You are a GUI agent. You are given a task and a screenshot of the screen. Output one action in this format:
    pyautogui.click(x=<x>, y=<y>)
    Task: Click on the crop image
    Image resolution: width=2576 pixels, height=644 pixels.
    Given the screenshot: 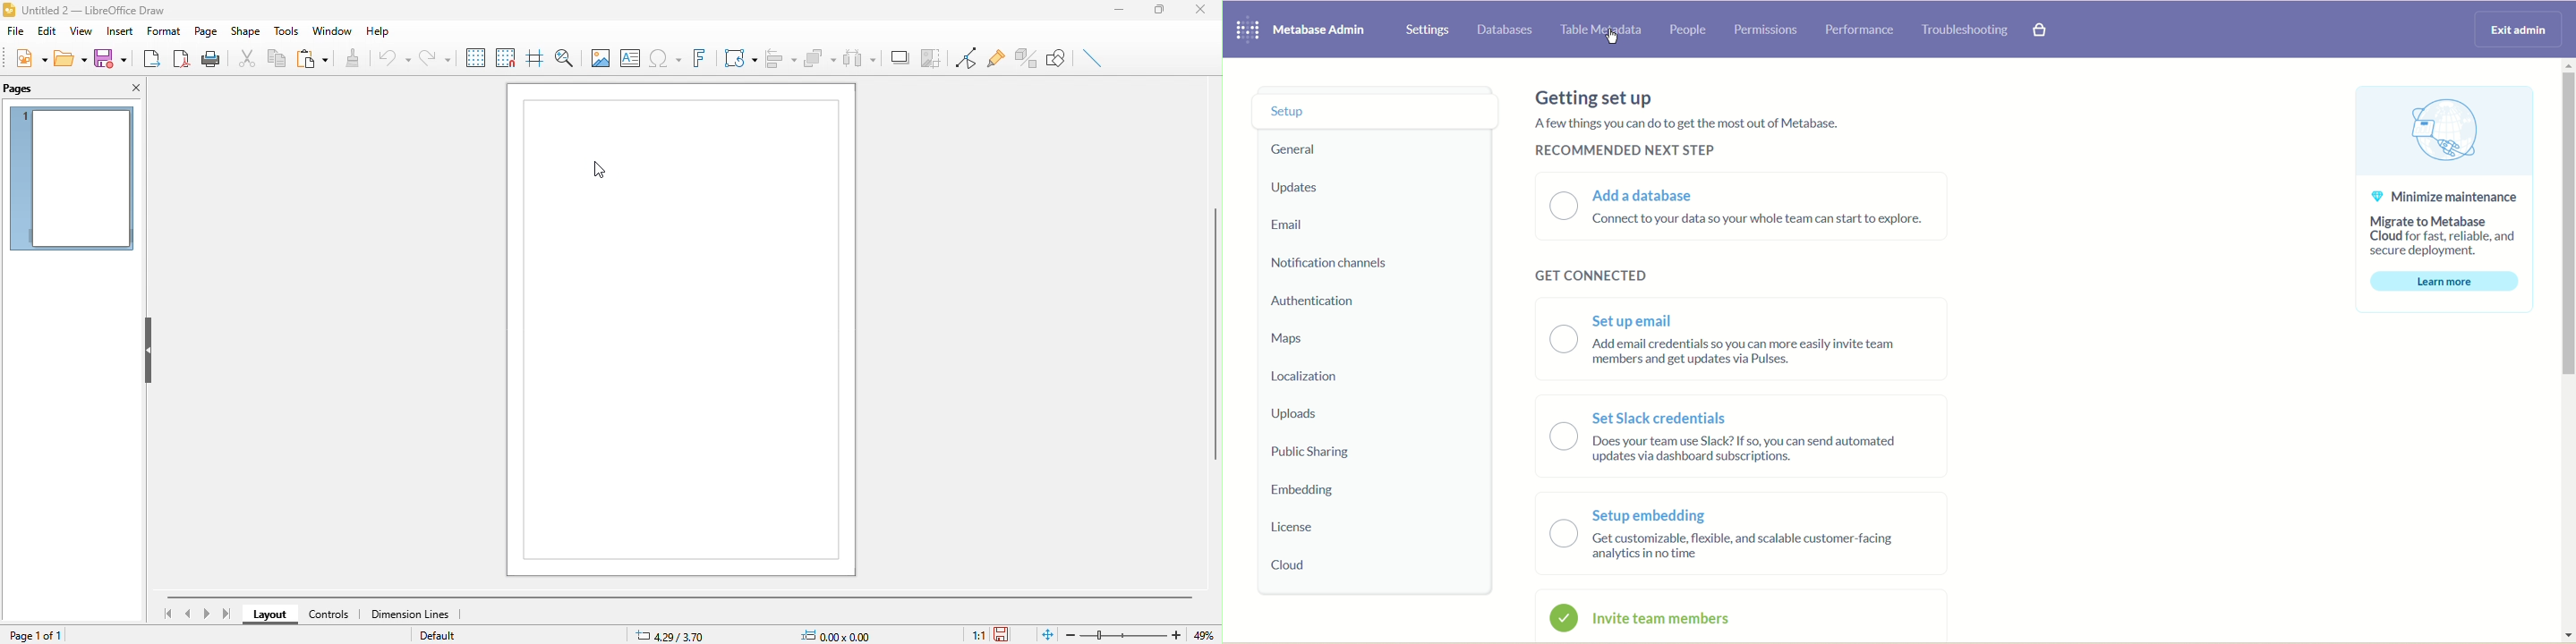 What is the action you would take?
    pyautogui.click(x=932, y=56)
    